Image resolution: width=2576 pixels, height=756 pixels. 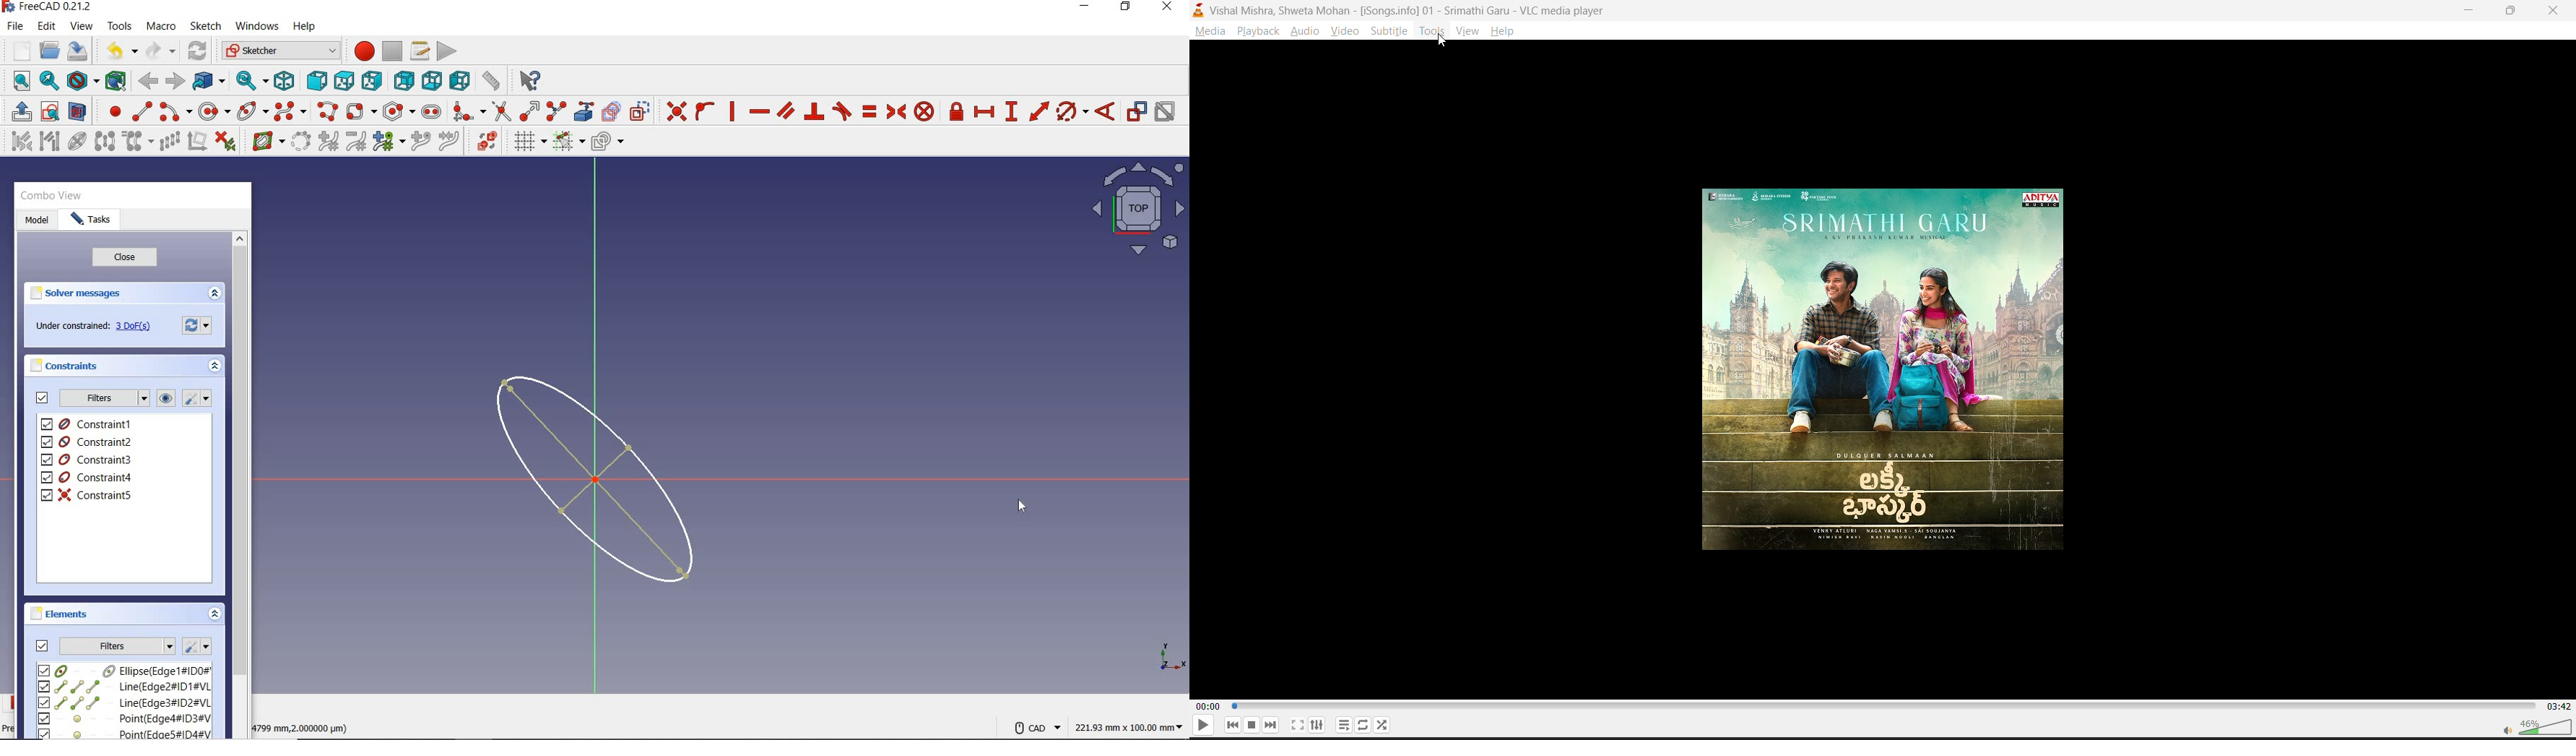 What do you see at coordinates (290, 111) in the screenshot?
I see `create B-Spline` at bounding box center [290, 111].